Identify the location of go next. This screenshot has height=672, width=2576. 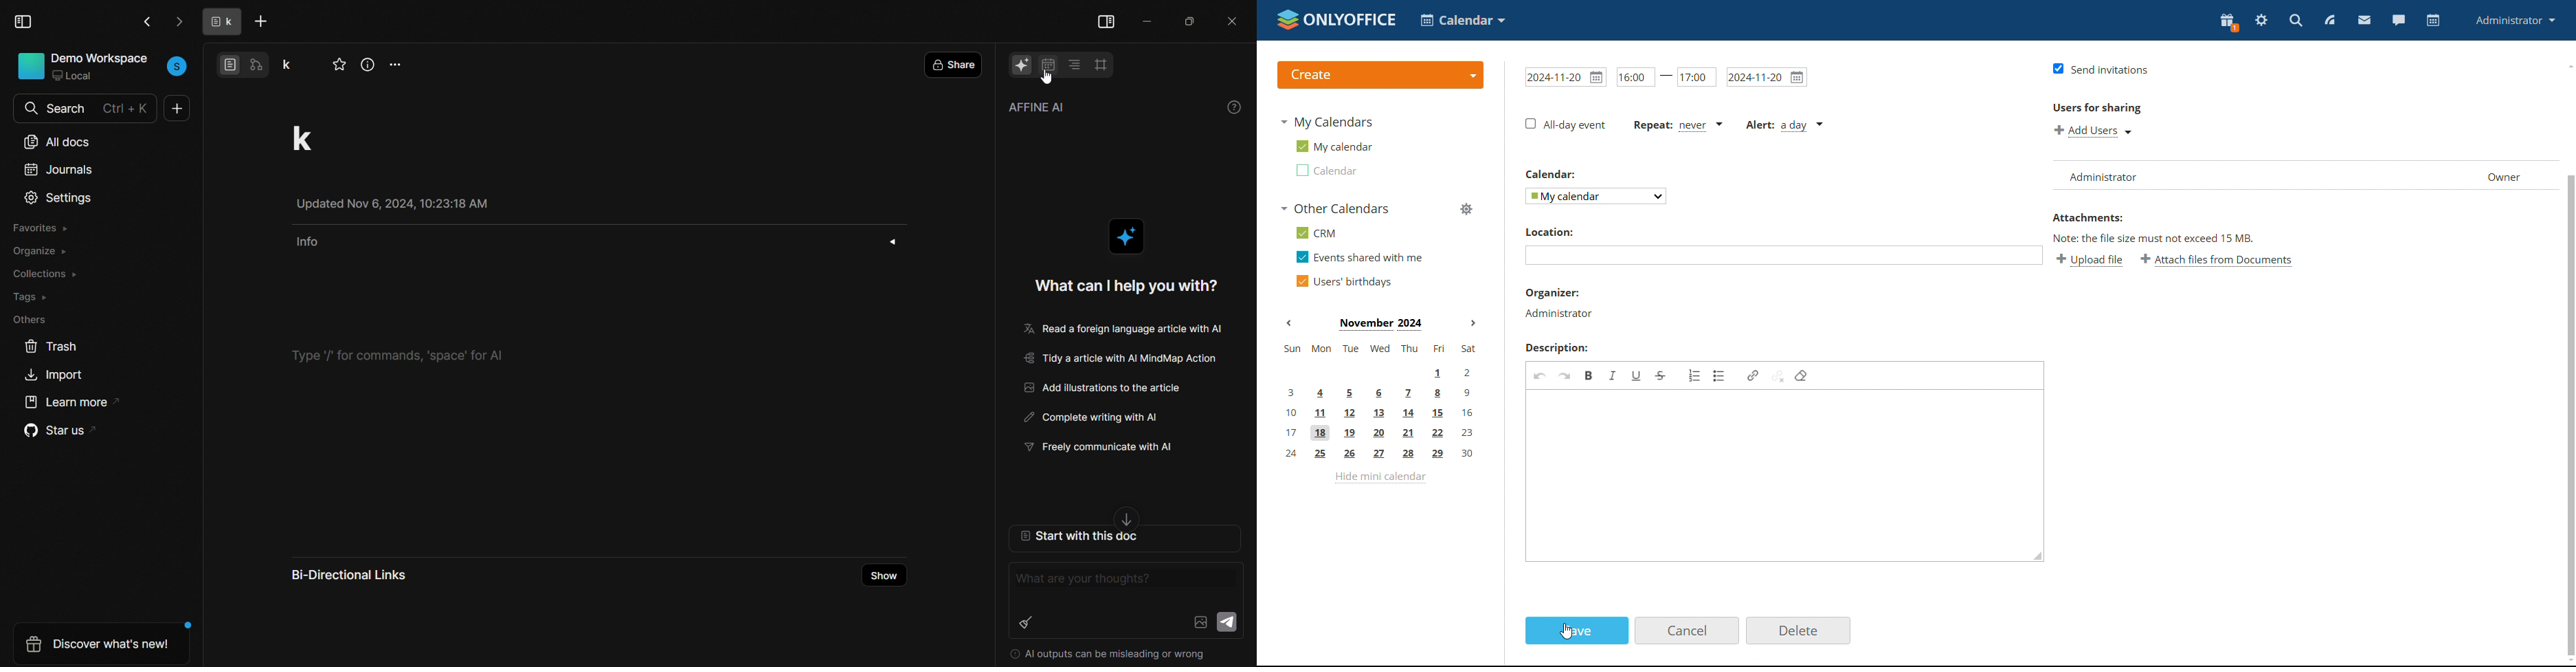
(177, 22).